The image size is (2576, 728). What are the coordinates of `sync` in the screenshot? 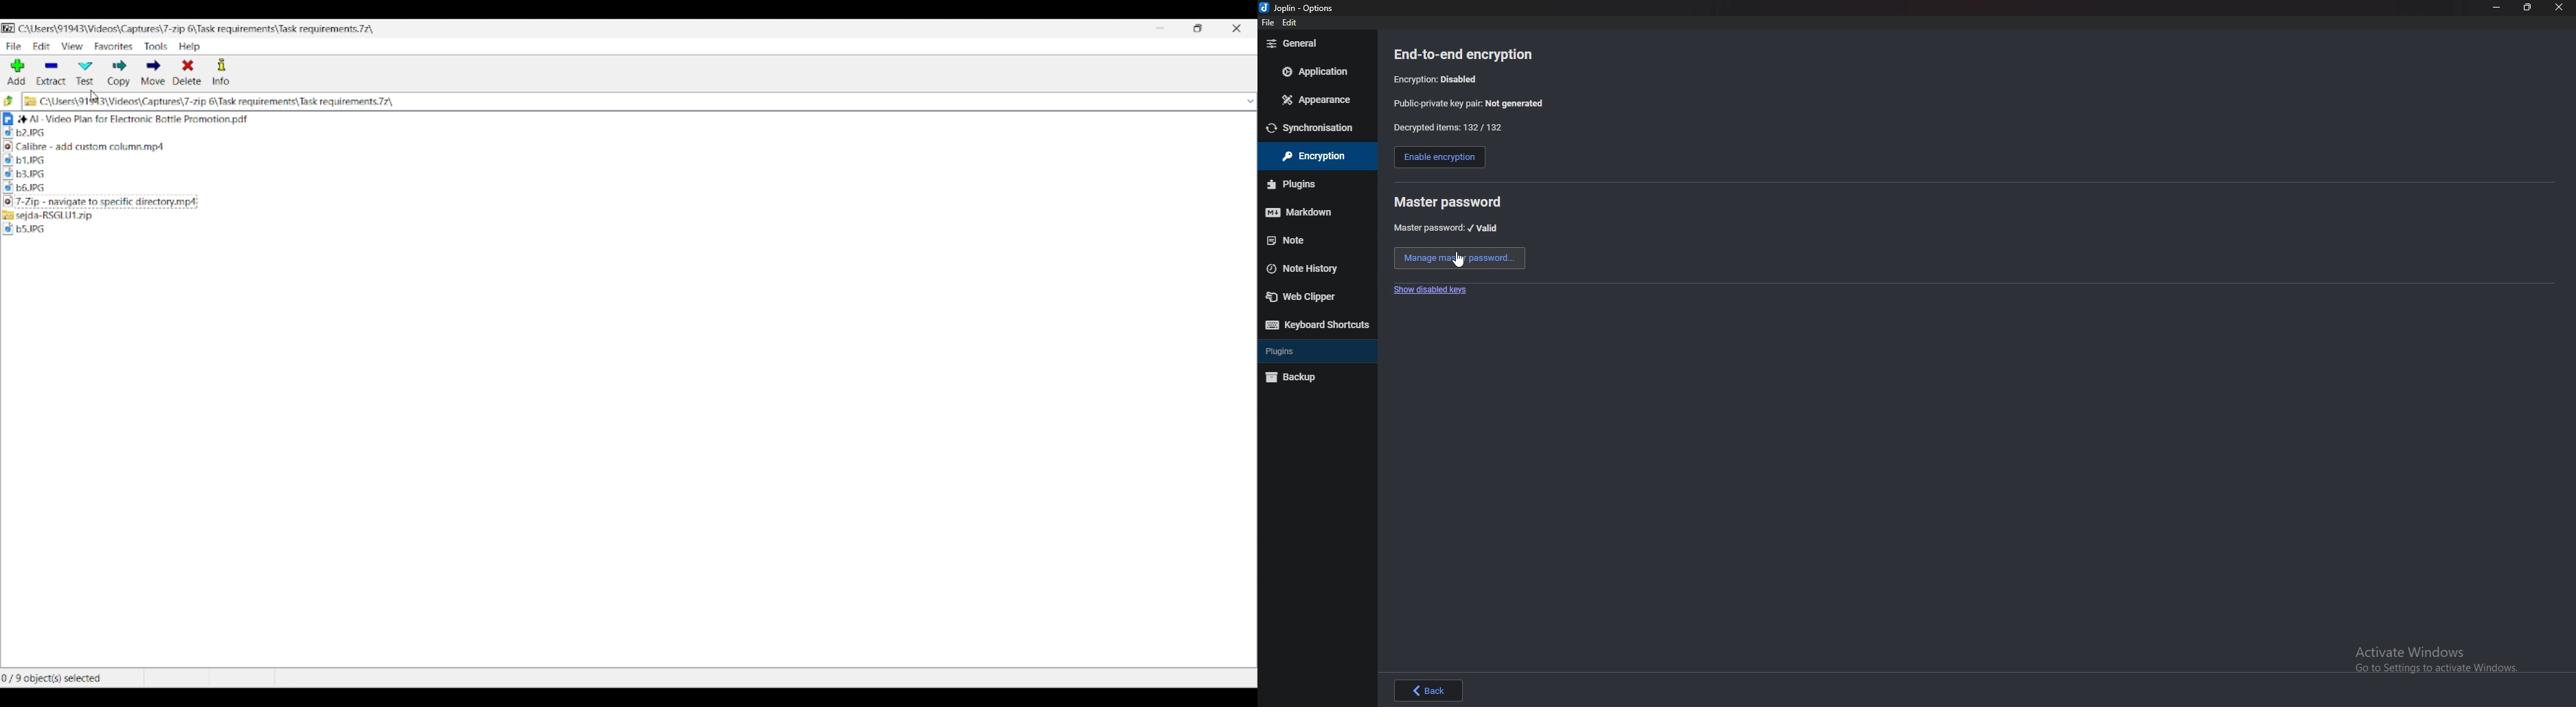 It's located at (1316, 128).